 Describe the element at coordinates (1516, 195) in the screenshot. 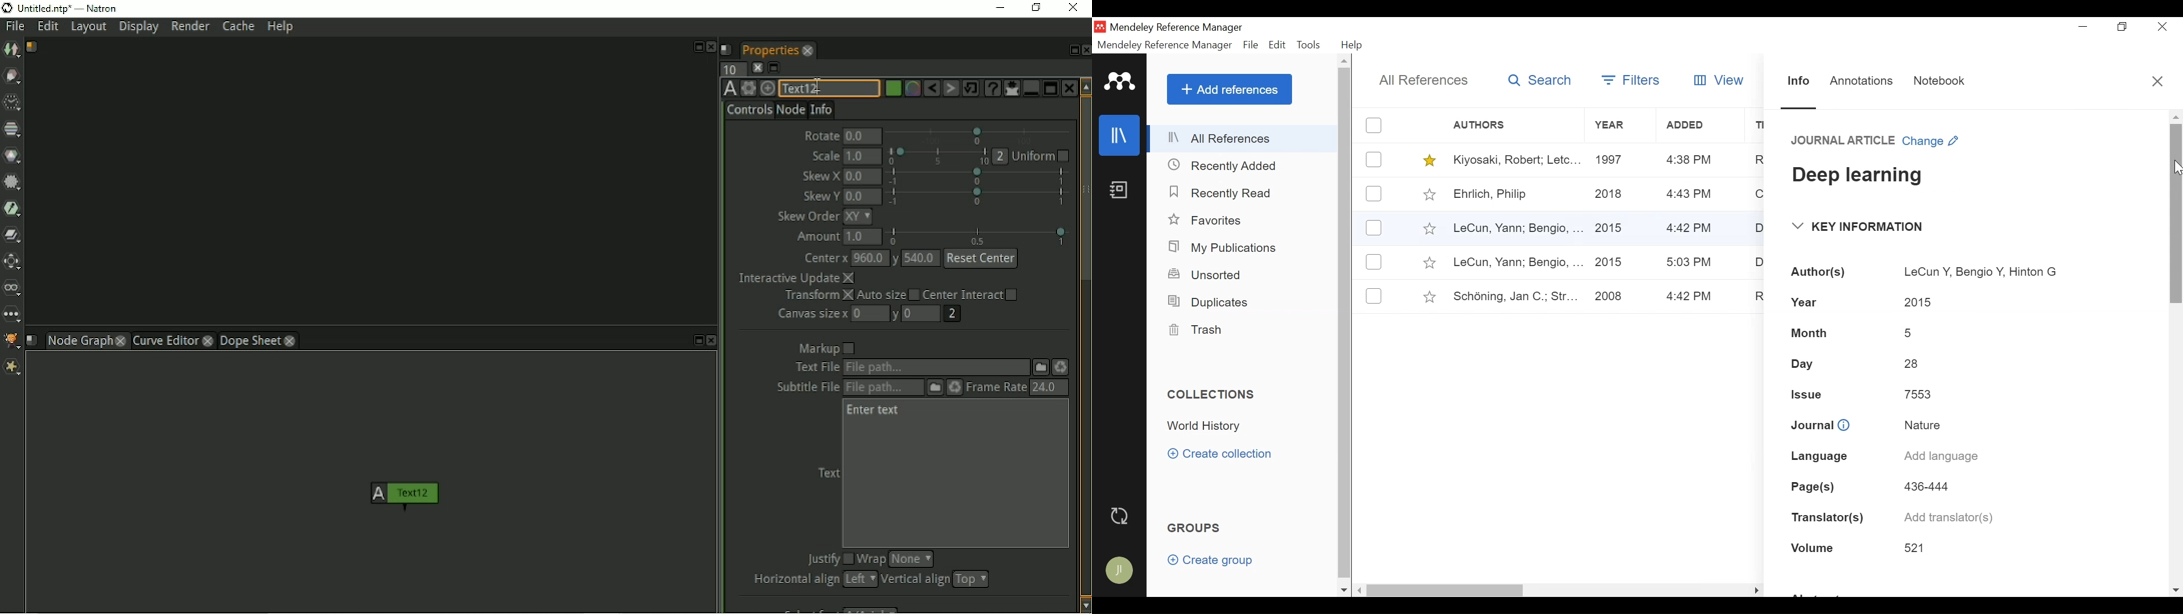

I see `Ehrlich, Philip` at that location.